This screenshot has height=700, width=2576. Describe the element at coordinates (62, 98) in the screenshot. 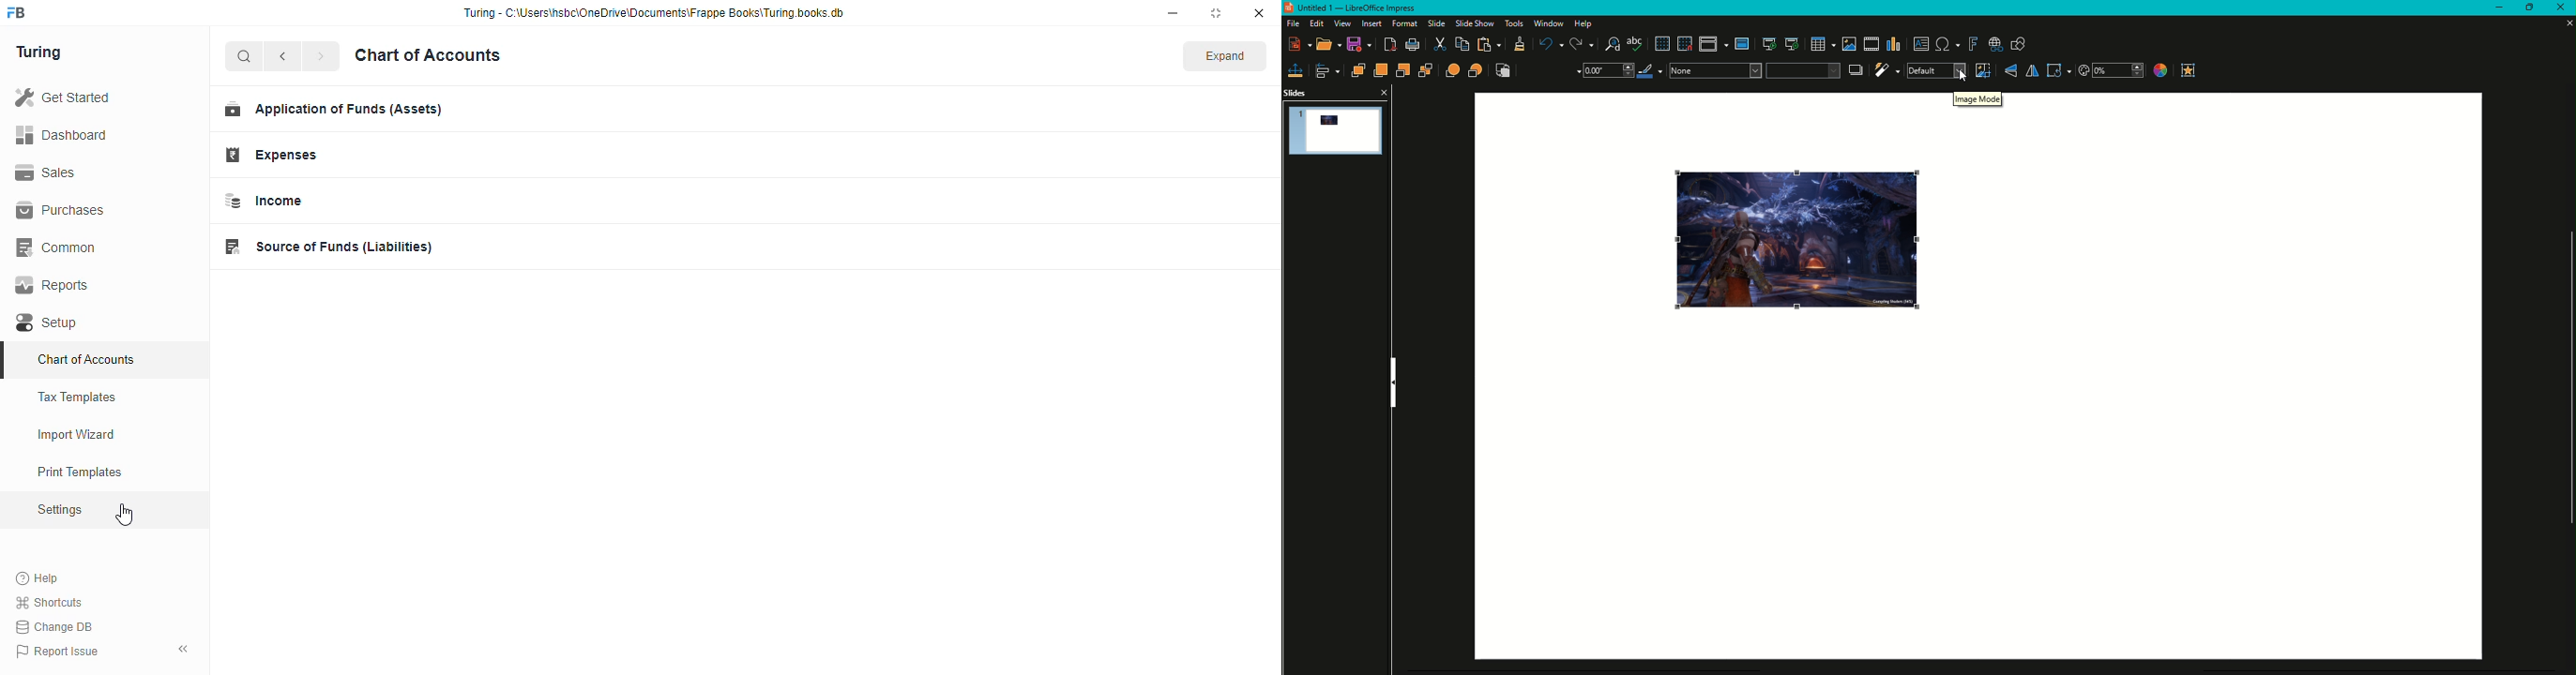

I see `get started` at that location.